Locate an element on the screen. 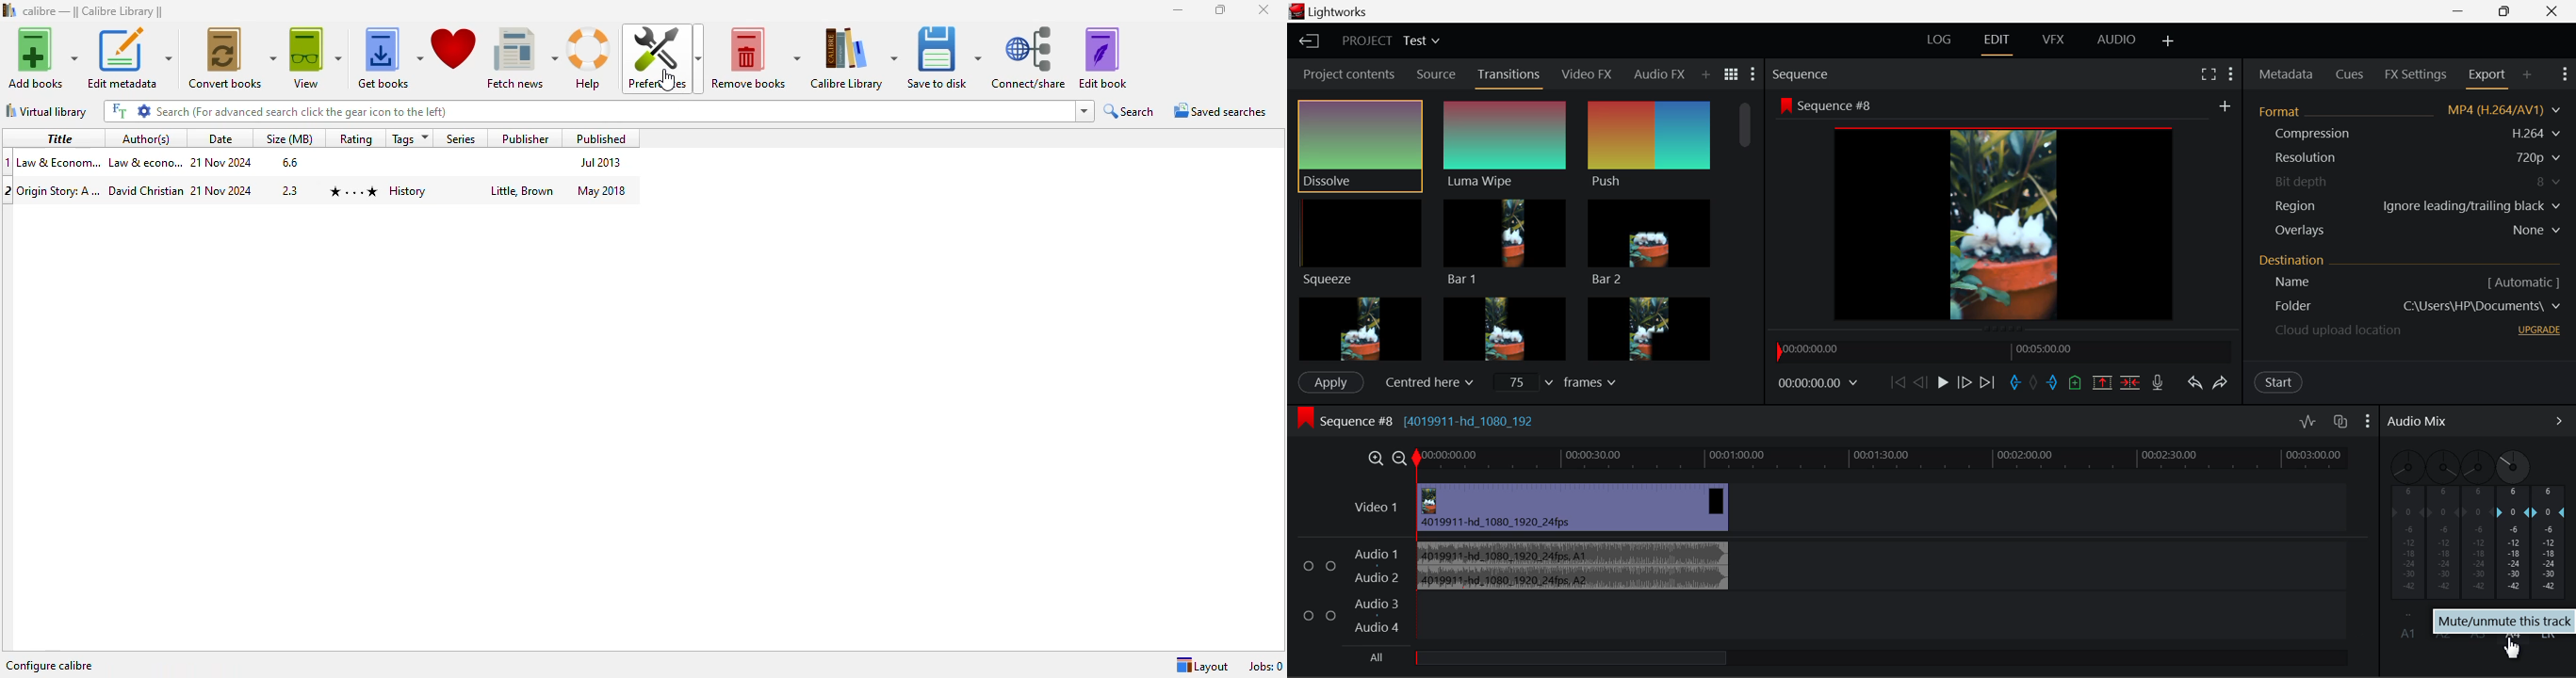 The width and height of the screenshot is (2576, 700). Timeline Zoom Out is located at coordinates (1399, 459).